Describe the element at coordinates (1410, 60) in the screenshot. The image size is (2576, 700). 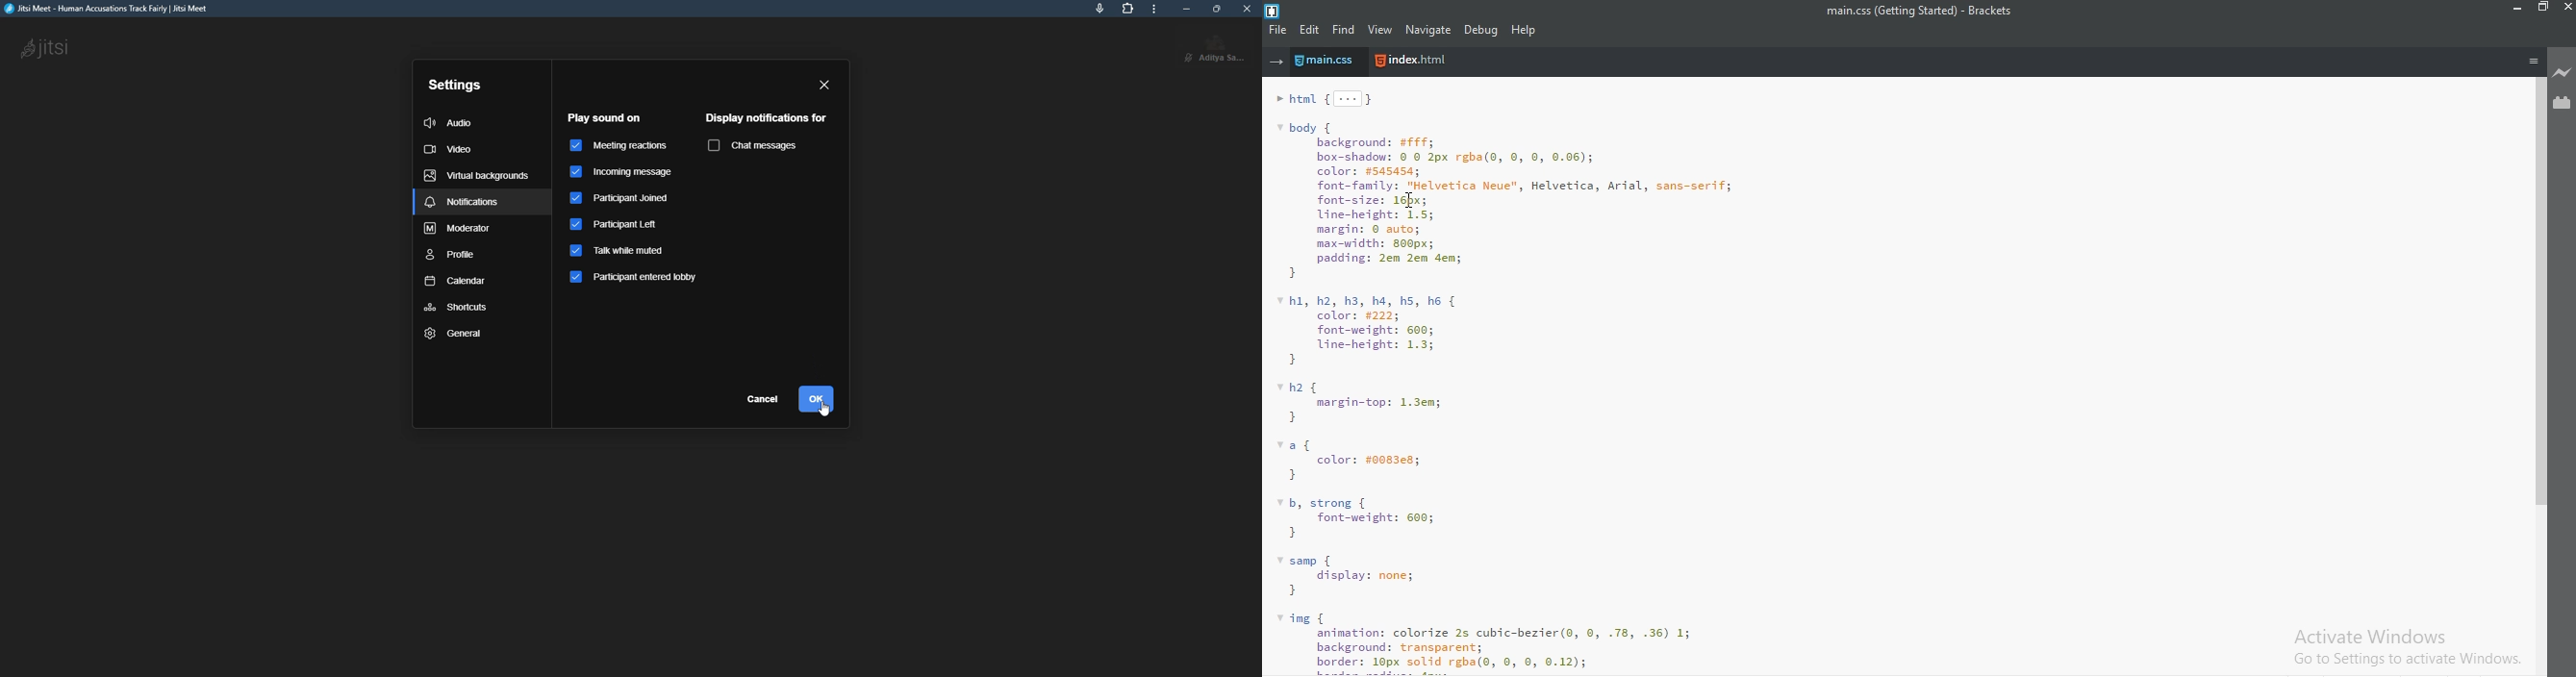
I see `Index.html` at that location.